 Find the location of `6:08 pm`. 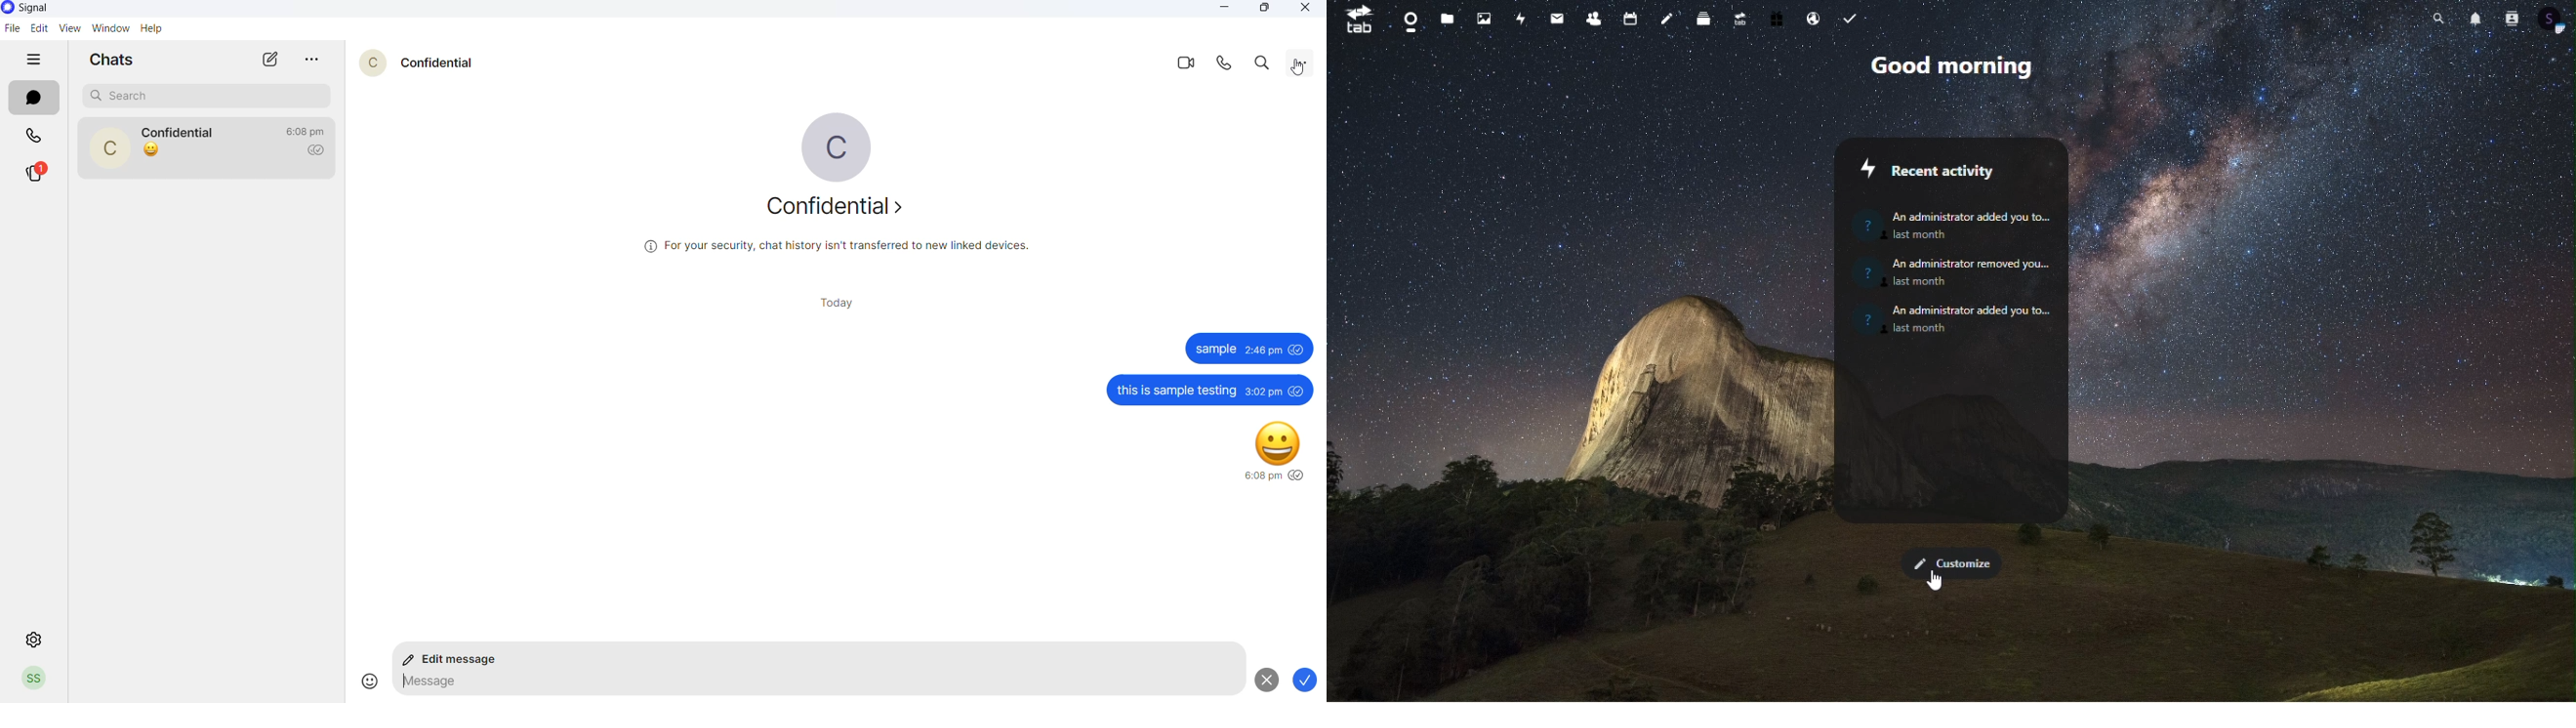

6:08 pm is located at coordinates (1261, 477).